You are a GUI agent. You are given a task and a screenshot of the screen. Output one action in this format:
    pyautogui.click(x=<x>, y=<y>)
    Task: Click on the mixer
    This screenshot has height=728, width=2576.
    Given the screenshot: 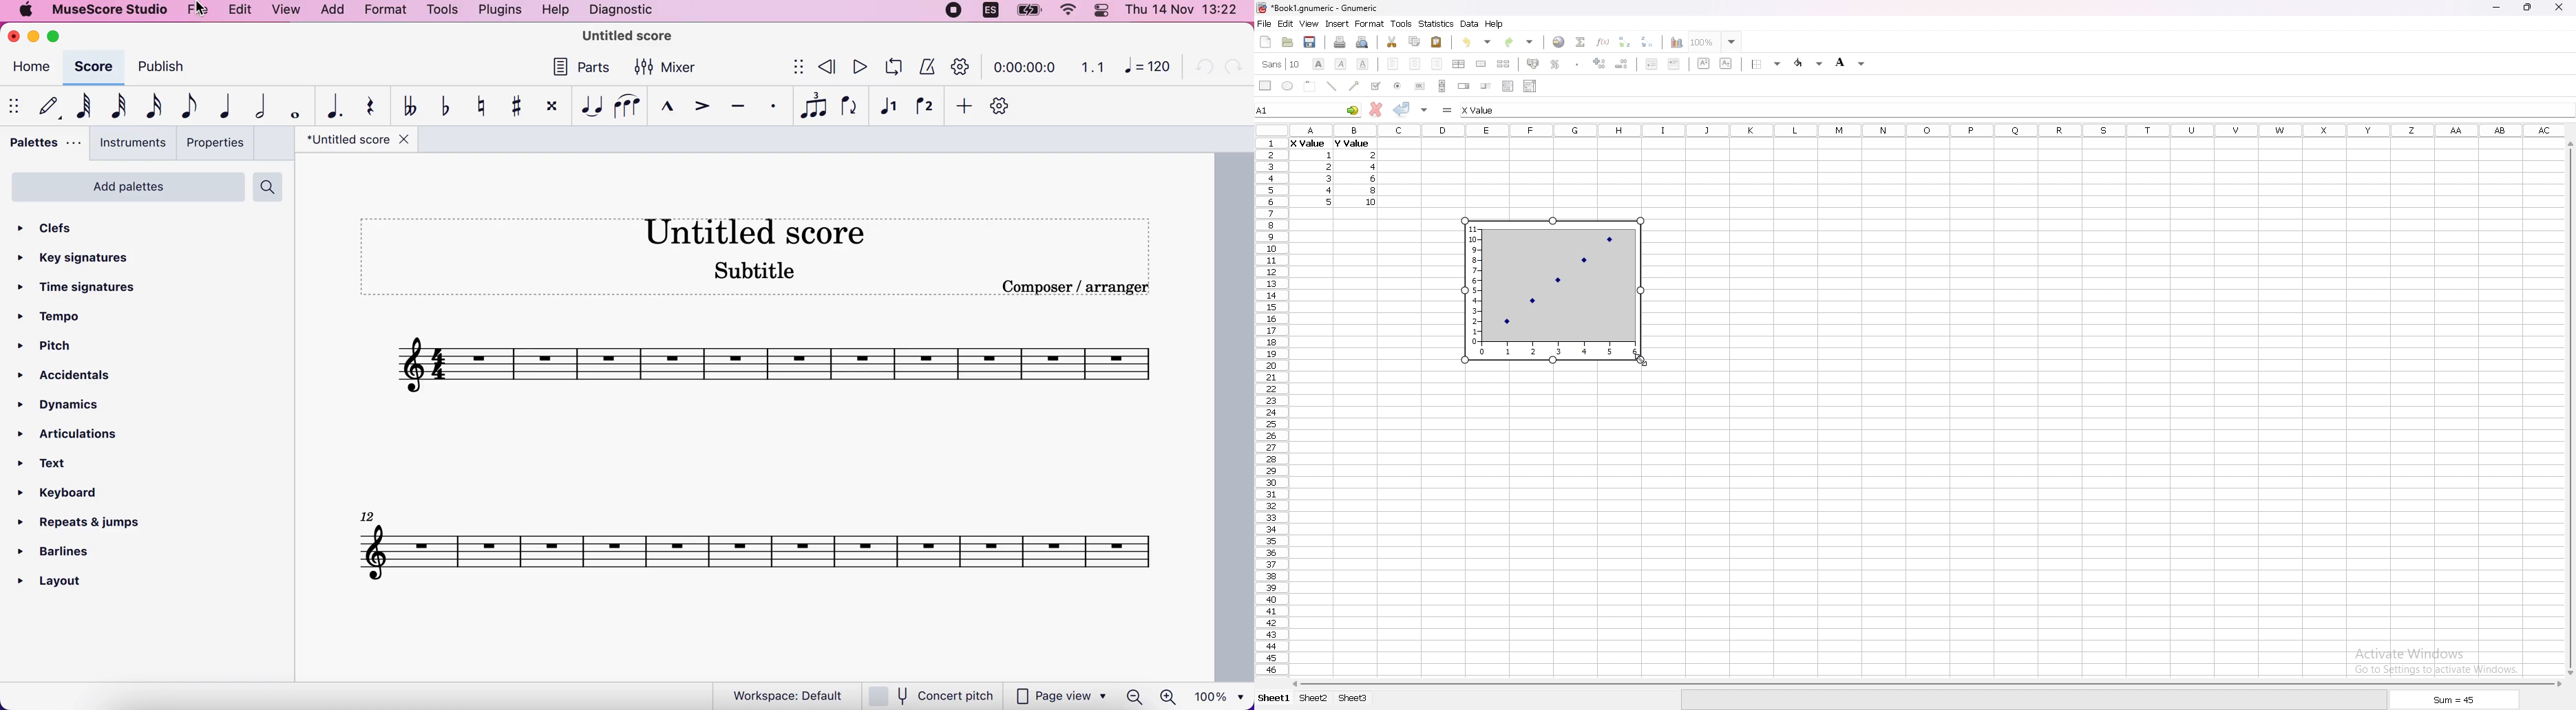 What is the action you would take?
    pyautogui.click(x=670, y=66)
    